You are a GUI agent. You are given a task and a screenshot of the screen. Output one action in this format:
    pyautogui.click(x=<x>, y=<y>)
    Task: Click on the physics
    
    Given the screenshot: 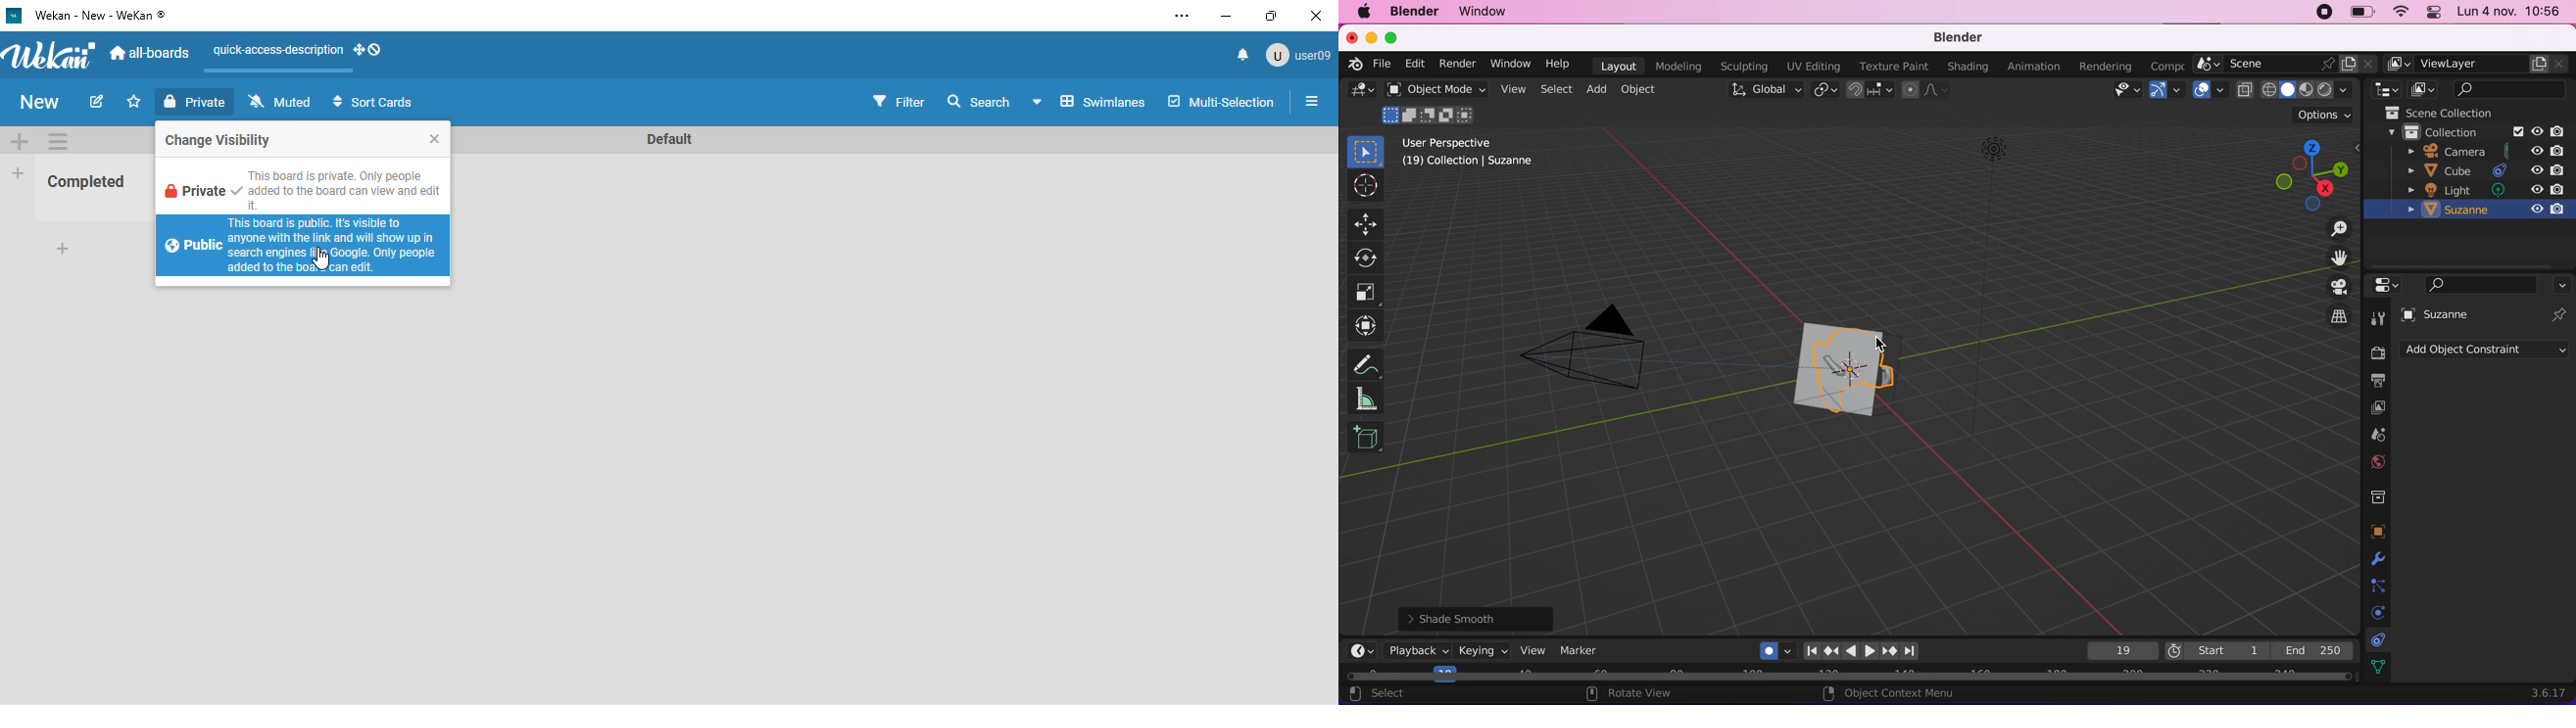 What is the action you would take?
    pyautogui.click(x=2374, y=611)
    